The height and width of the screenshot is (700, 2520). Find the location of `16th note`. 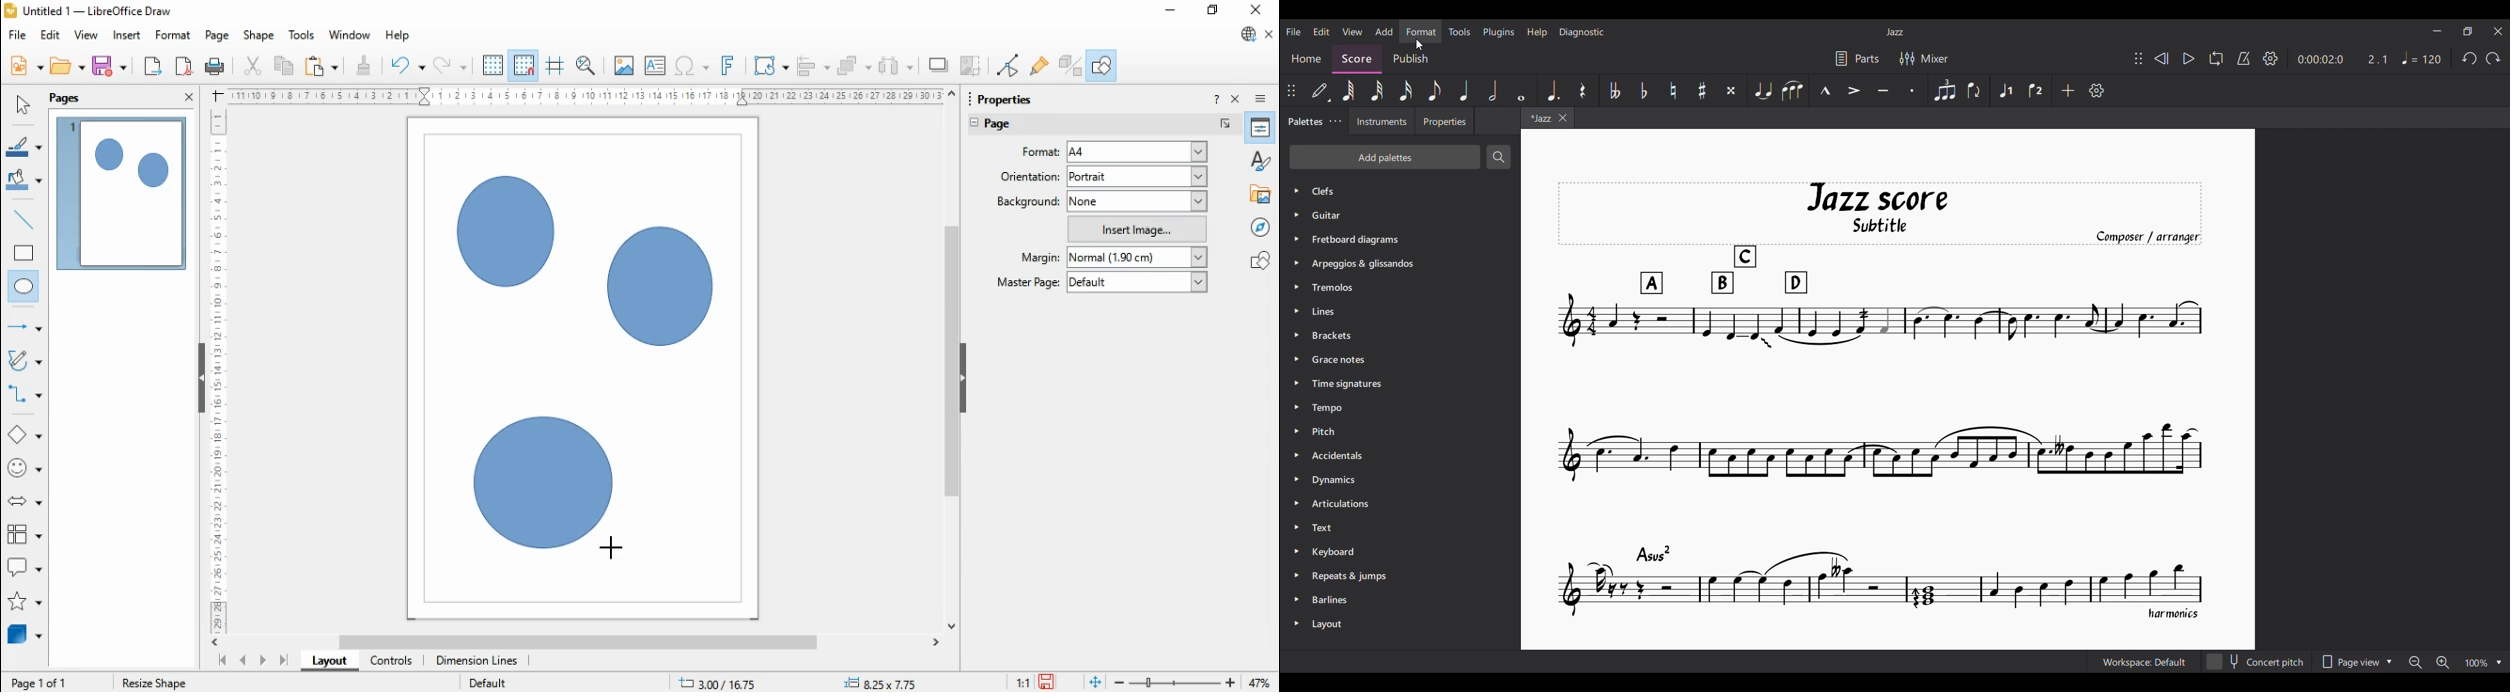

16th note is located at coordinates (1406, 90).